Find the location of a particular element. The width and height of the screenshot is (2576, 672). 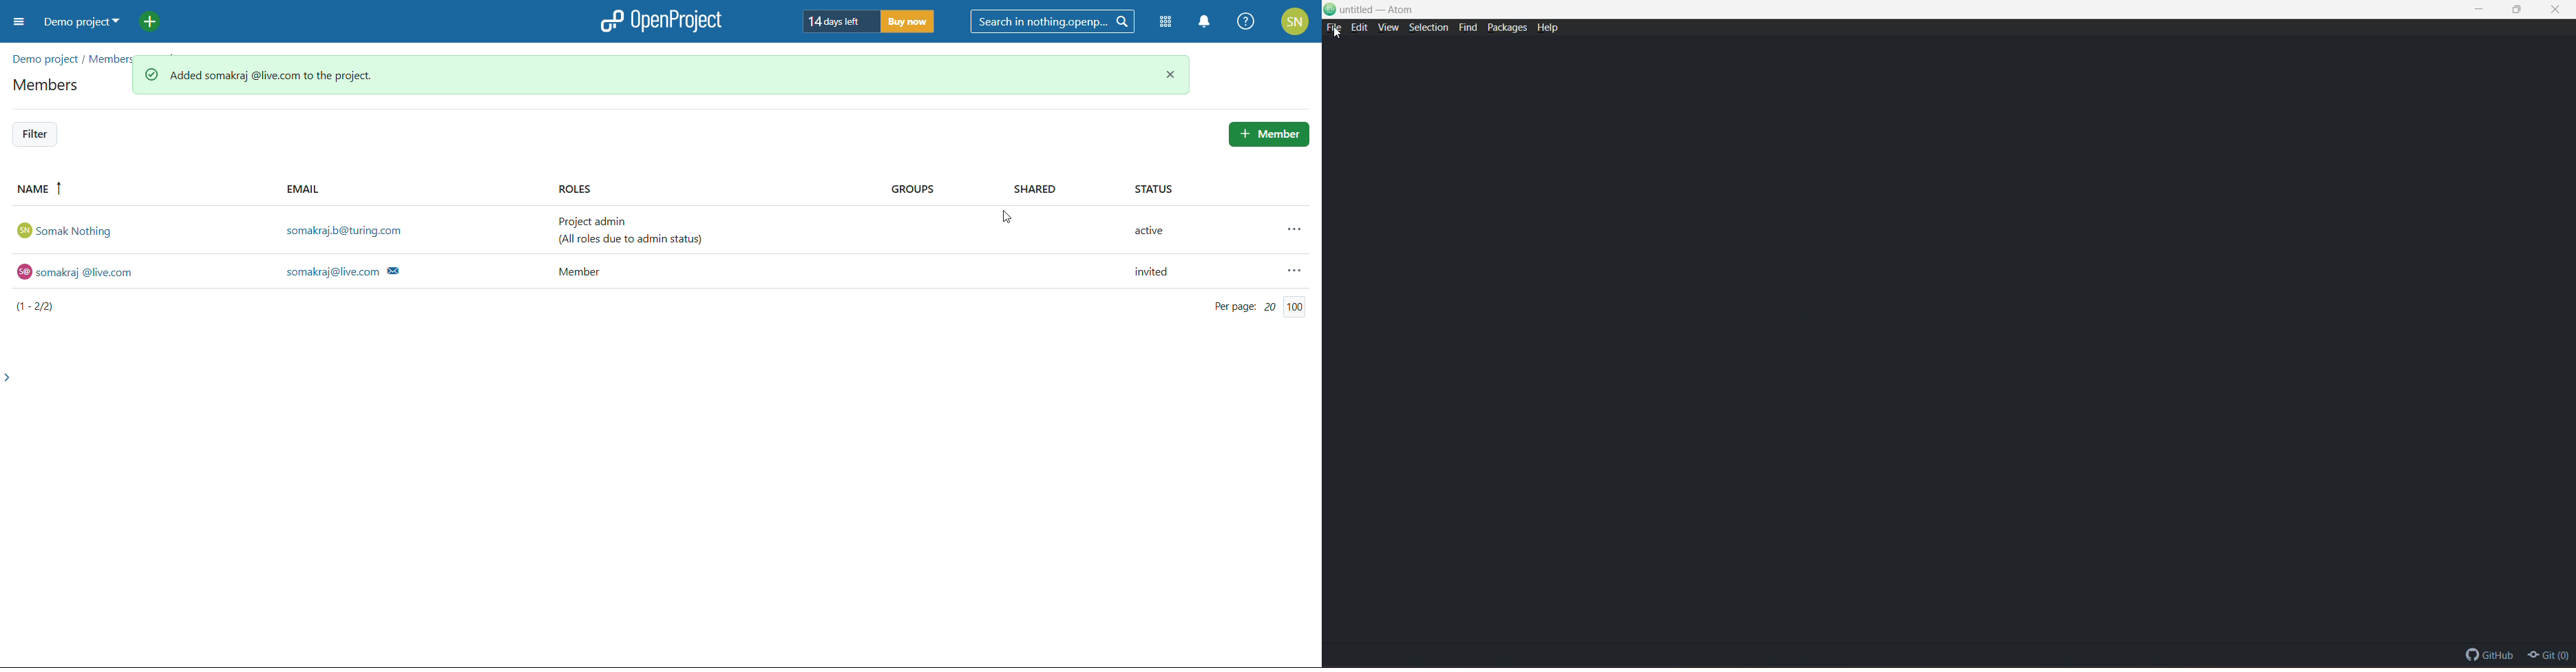

Edit is located at coordinates (1360, 27).